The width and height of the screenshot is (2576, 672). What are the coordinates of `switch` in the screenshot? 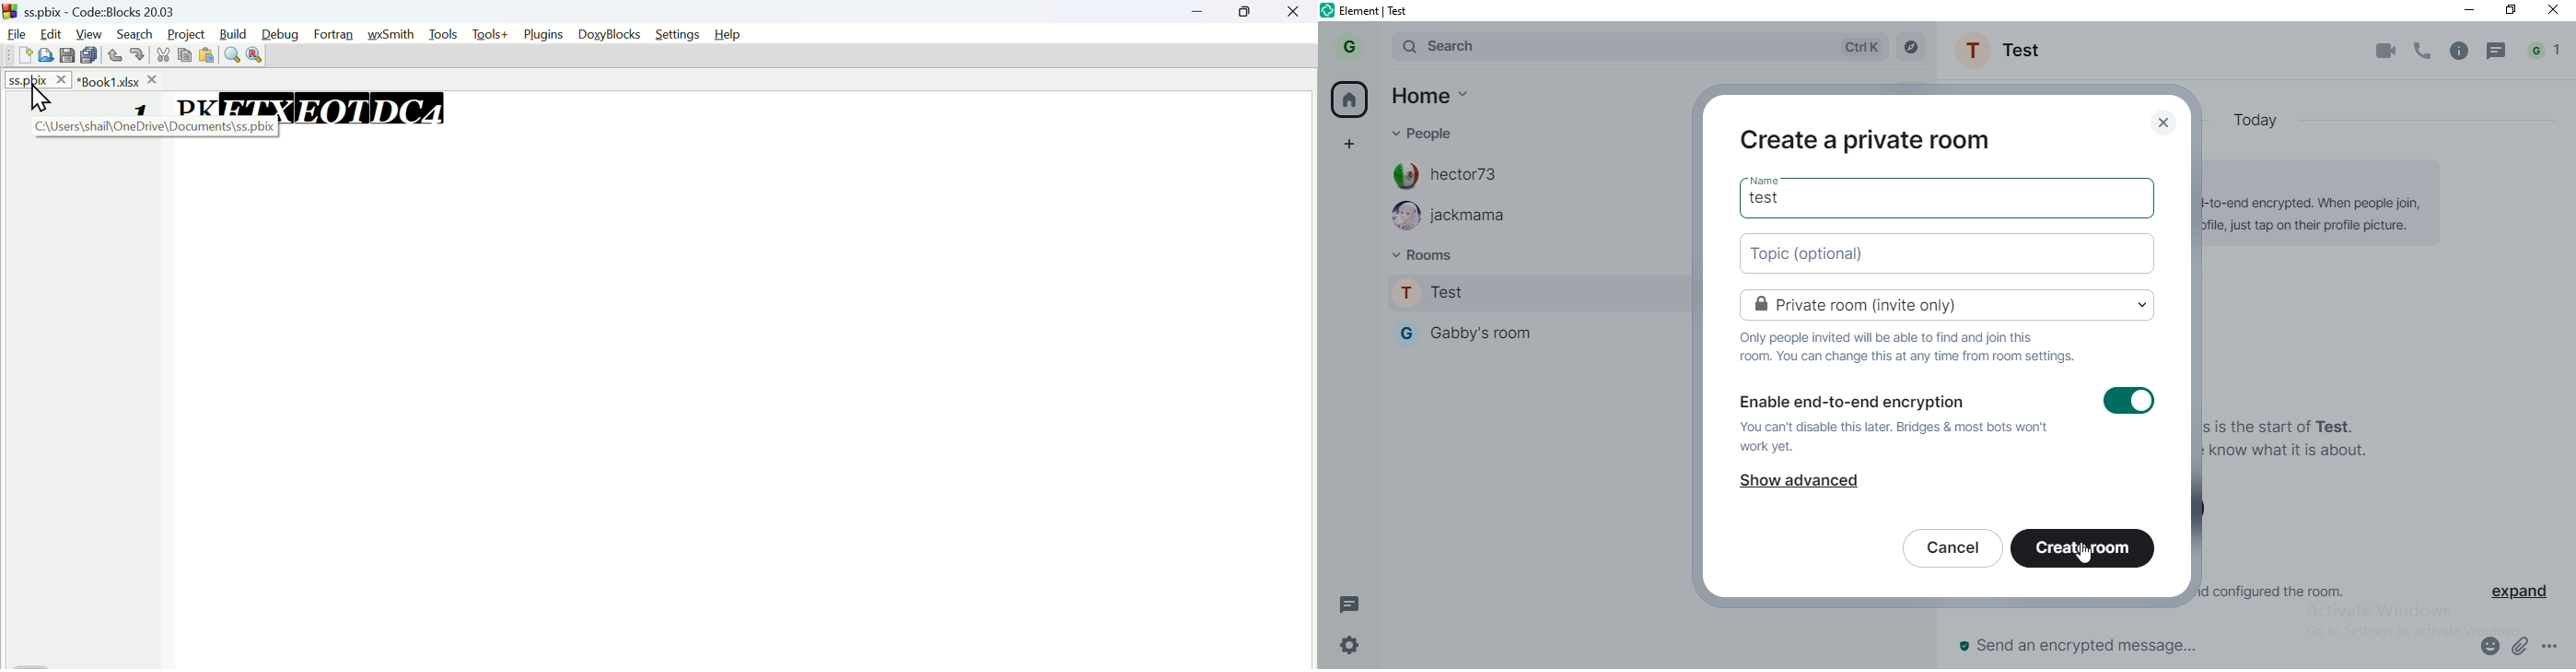 It's located at (2136, 403).